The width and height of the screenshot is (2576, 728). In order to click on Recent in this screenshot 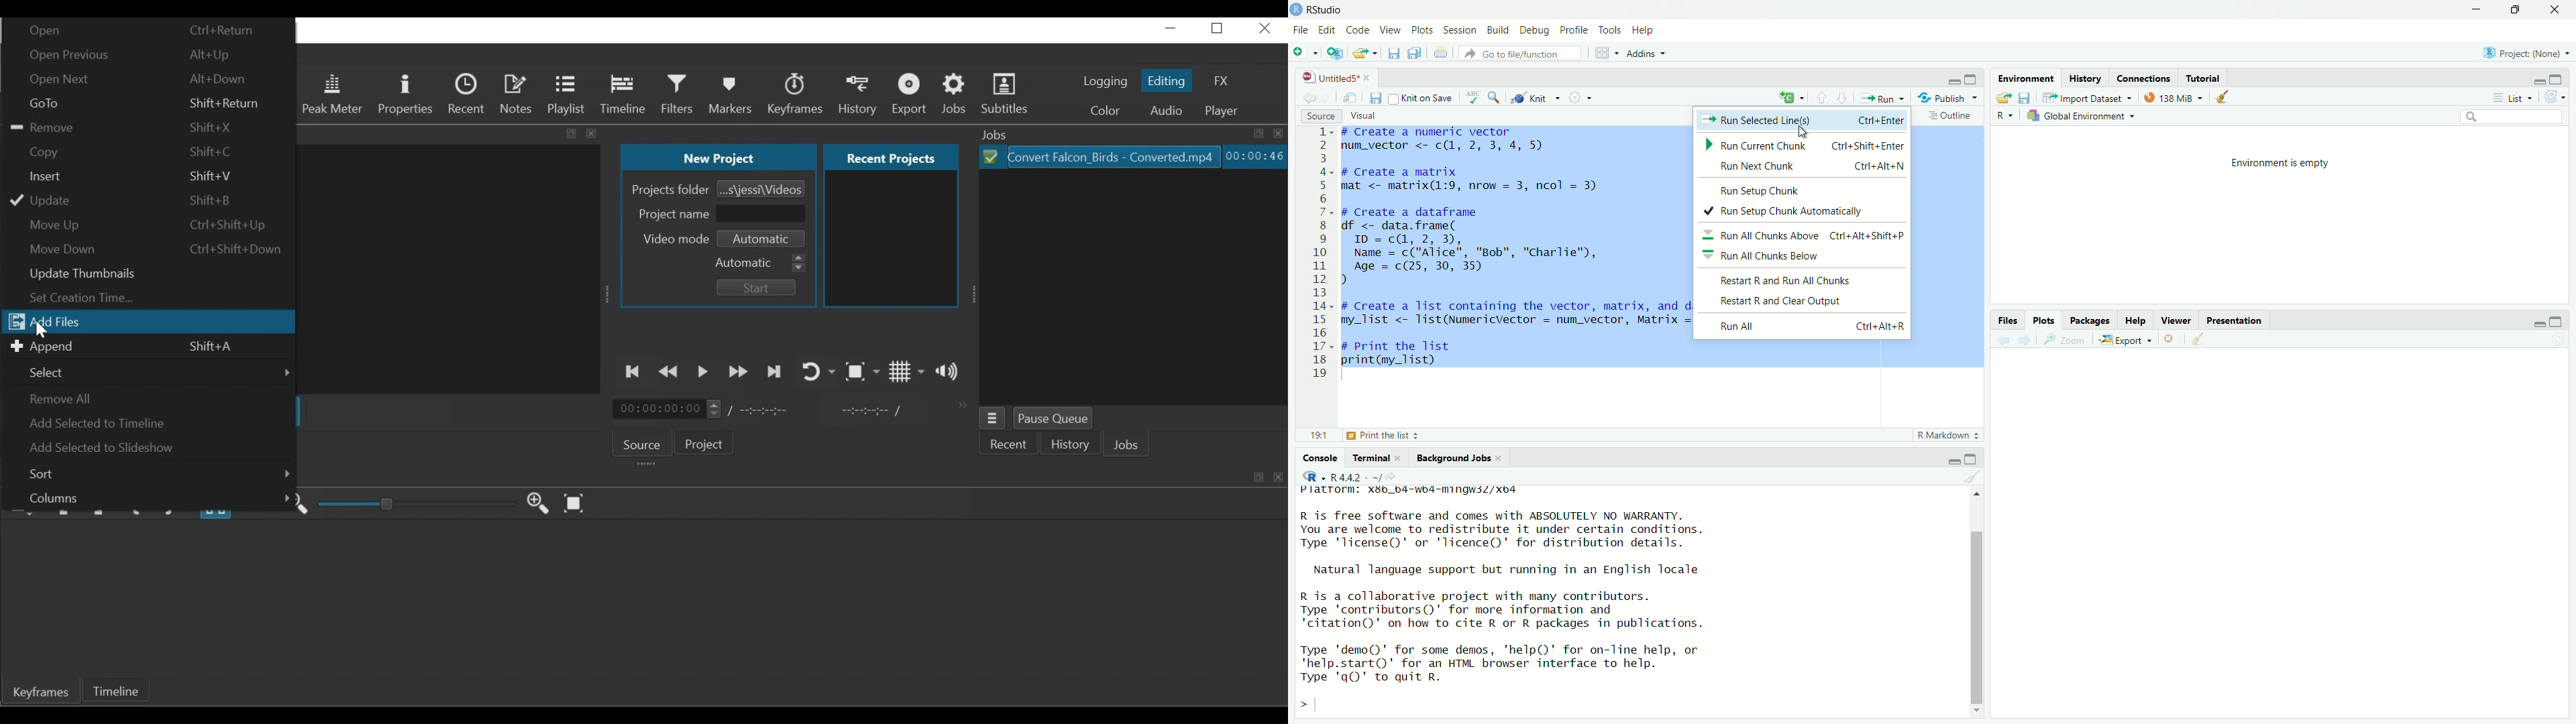, I will do `click(468, 94)`.